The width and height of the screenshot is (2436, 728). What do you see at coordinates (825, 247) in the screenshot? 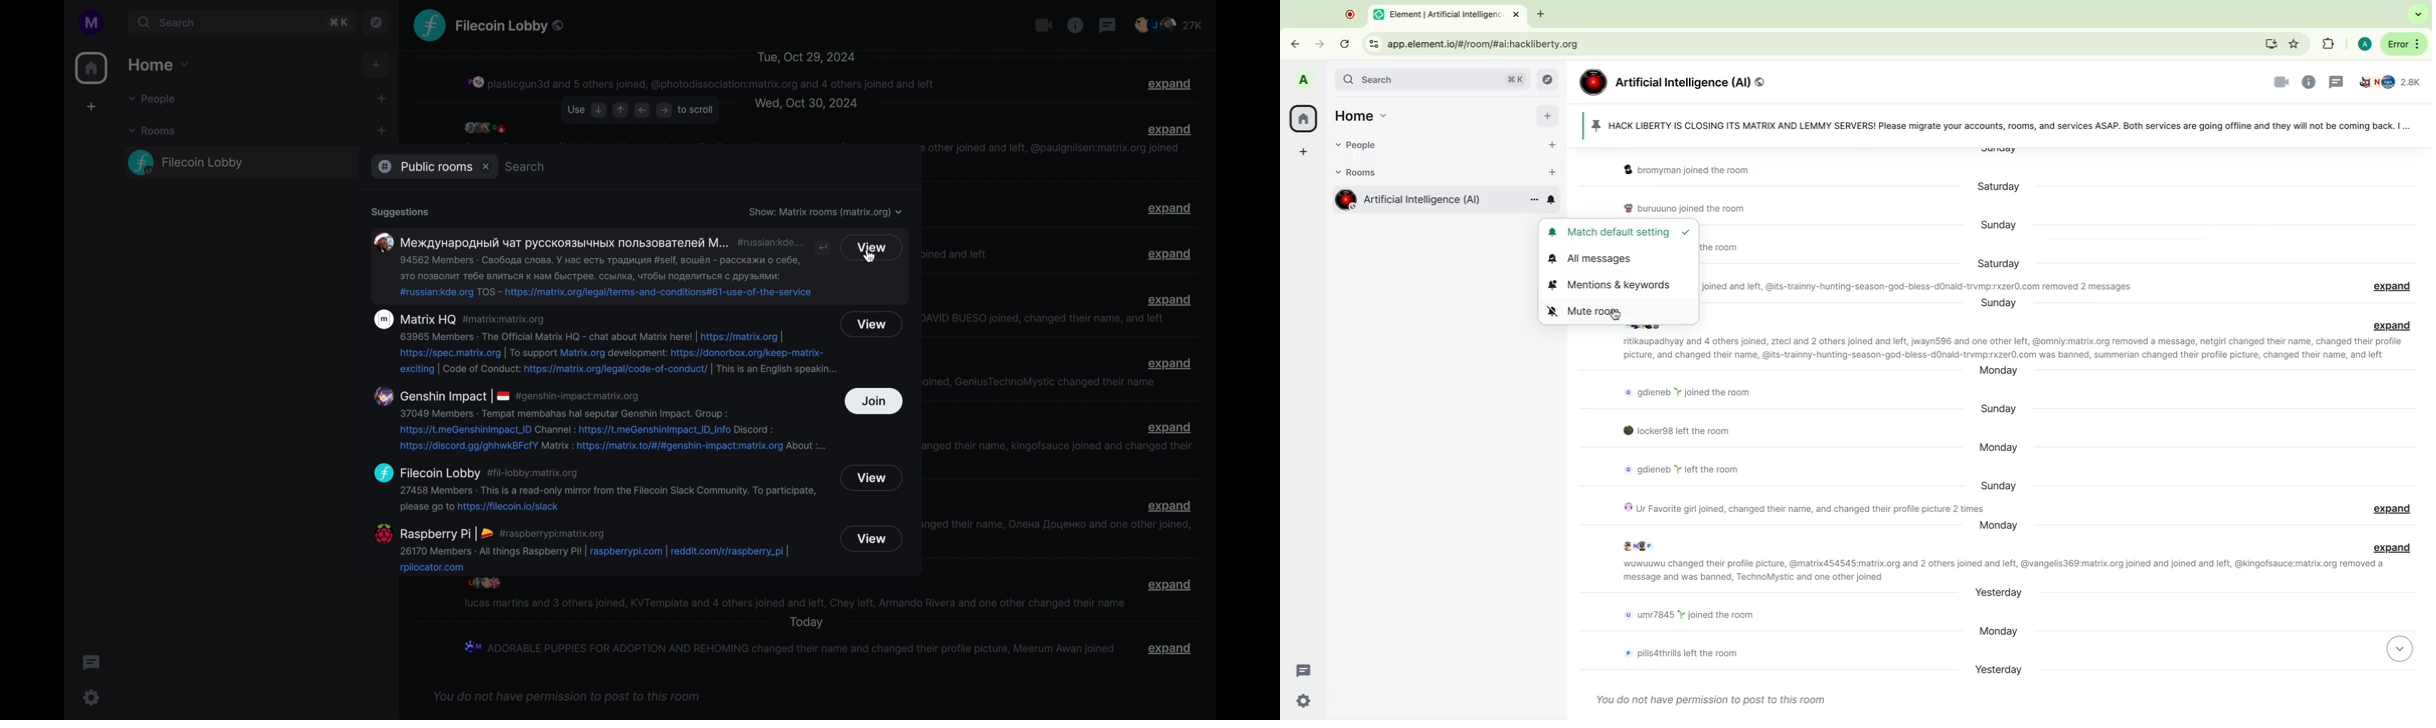
I see `arrow icon` at bounding box center [825, 247].